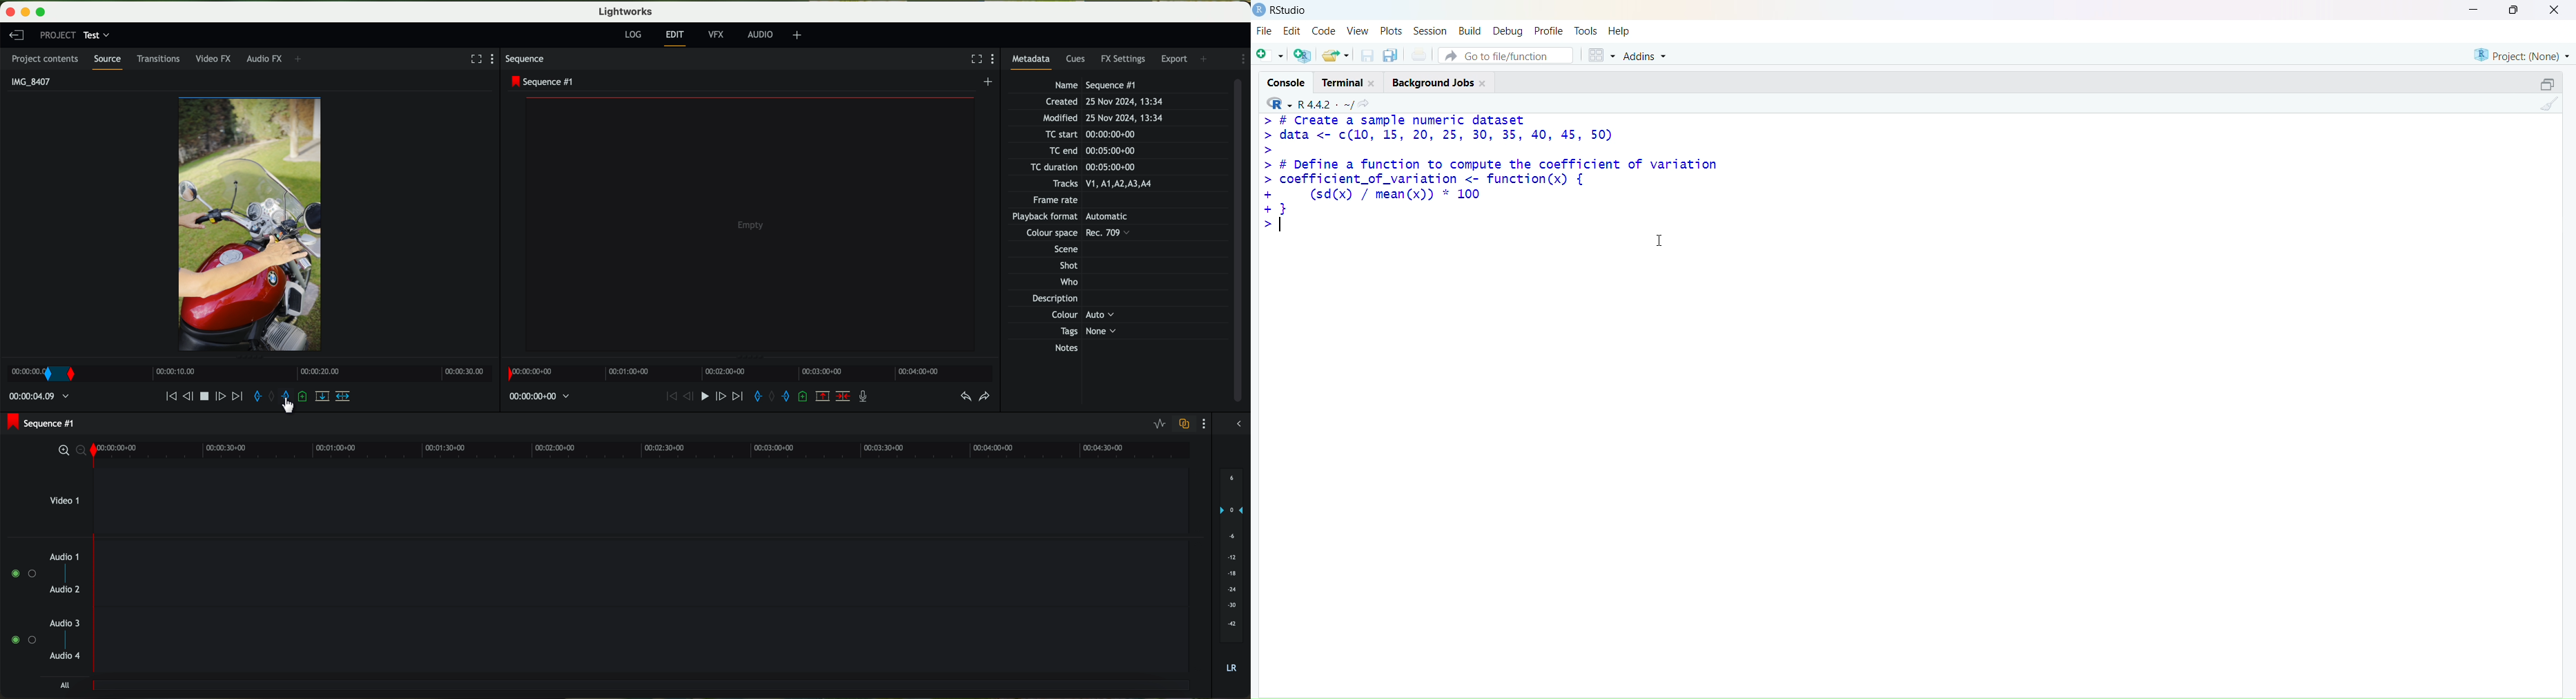 The image size is (2576, 700). What do you see at coordinates (1260, 10) in the screenshot?
I see `logo` at bounding box center [1260, 10].